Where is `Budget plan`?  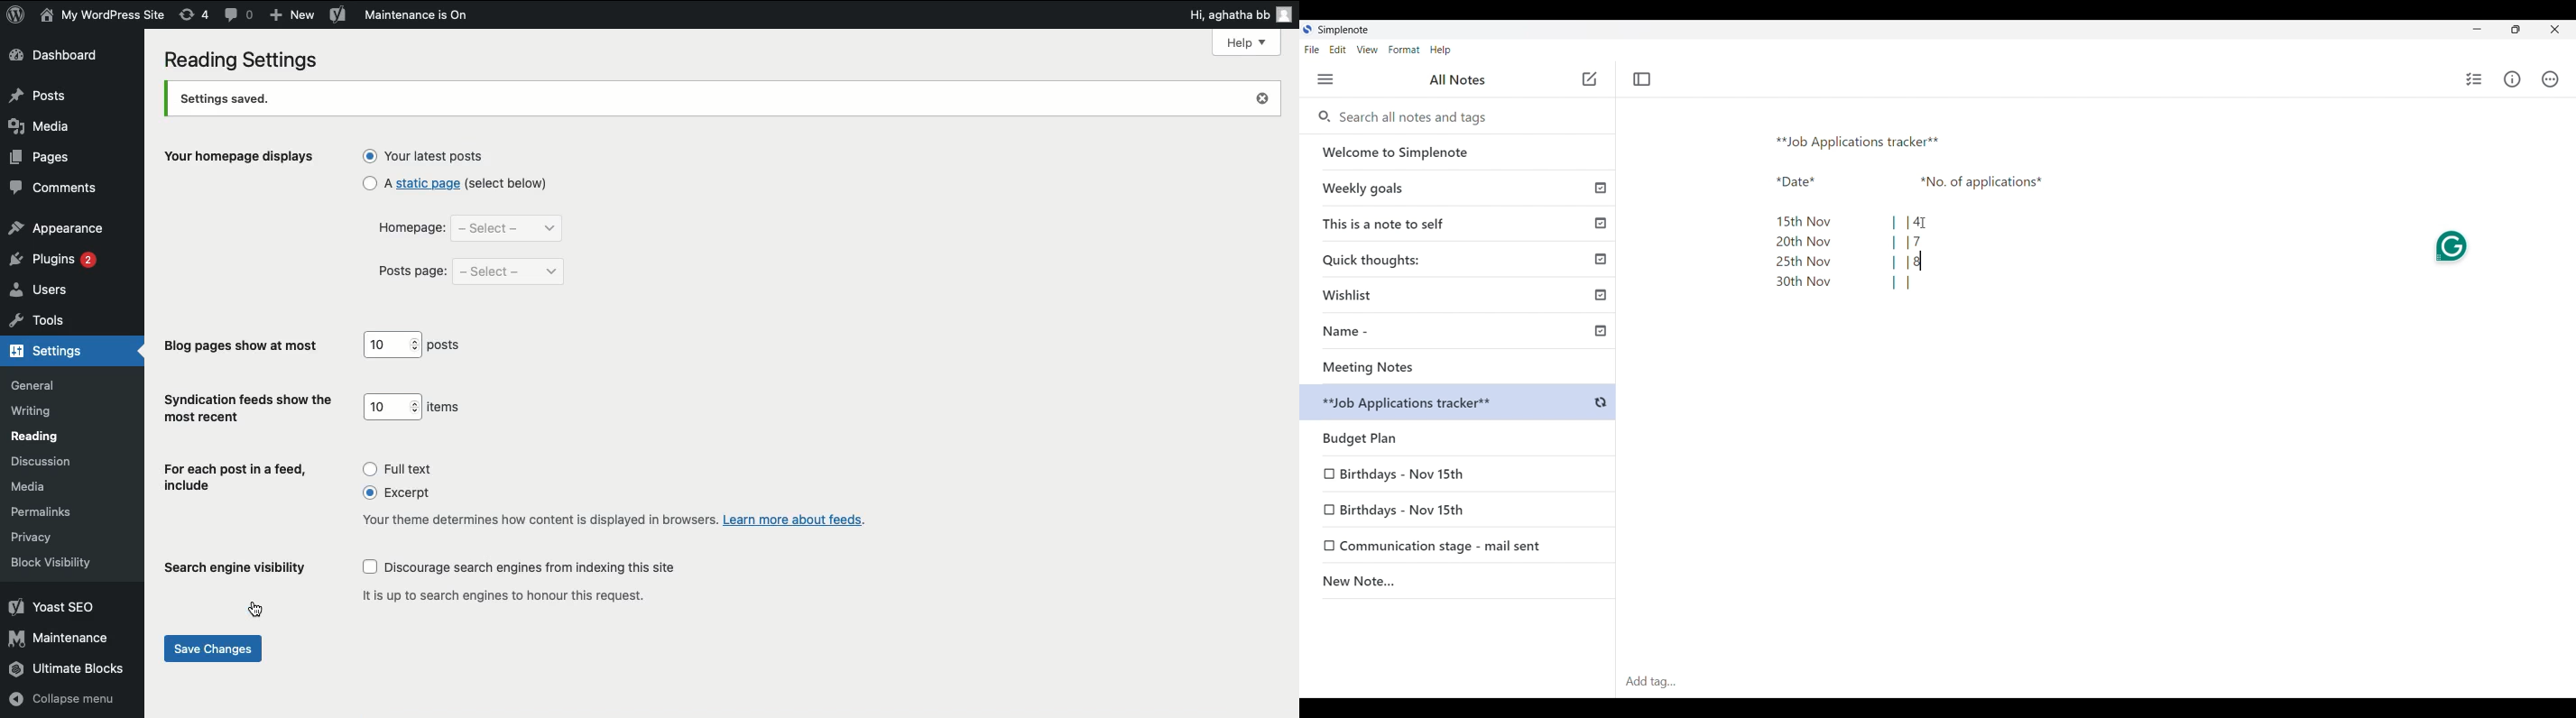 Budget plan is located at coordinates (1459, 435).